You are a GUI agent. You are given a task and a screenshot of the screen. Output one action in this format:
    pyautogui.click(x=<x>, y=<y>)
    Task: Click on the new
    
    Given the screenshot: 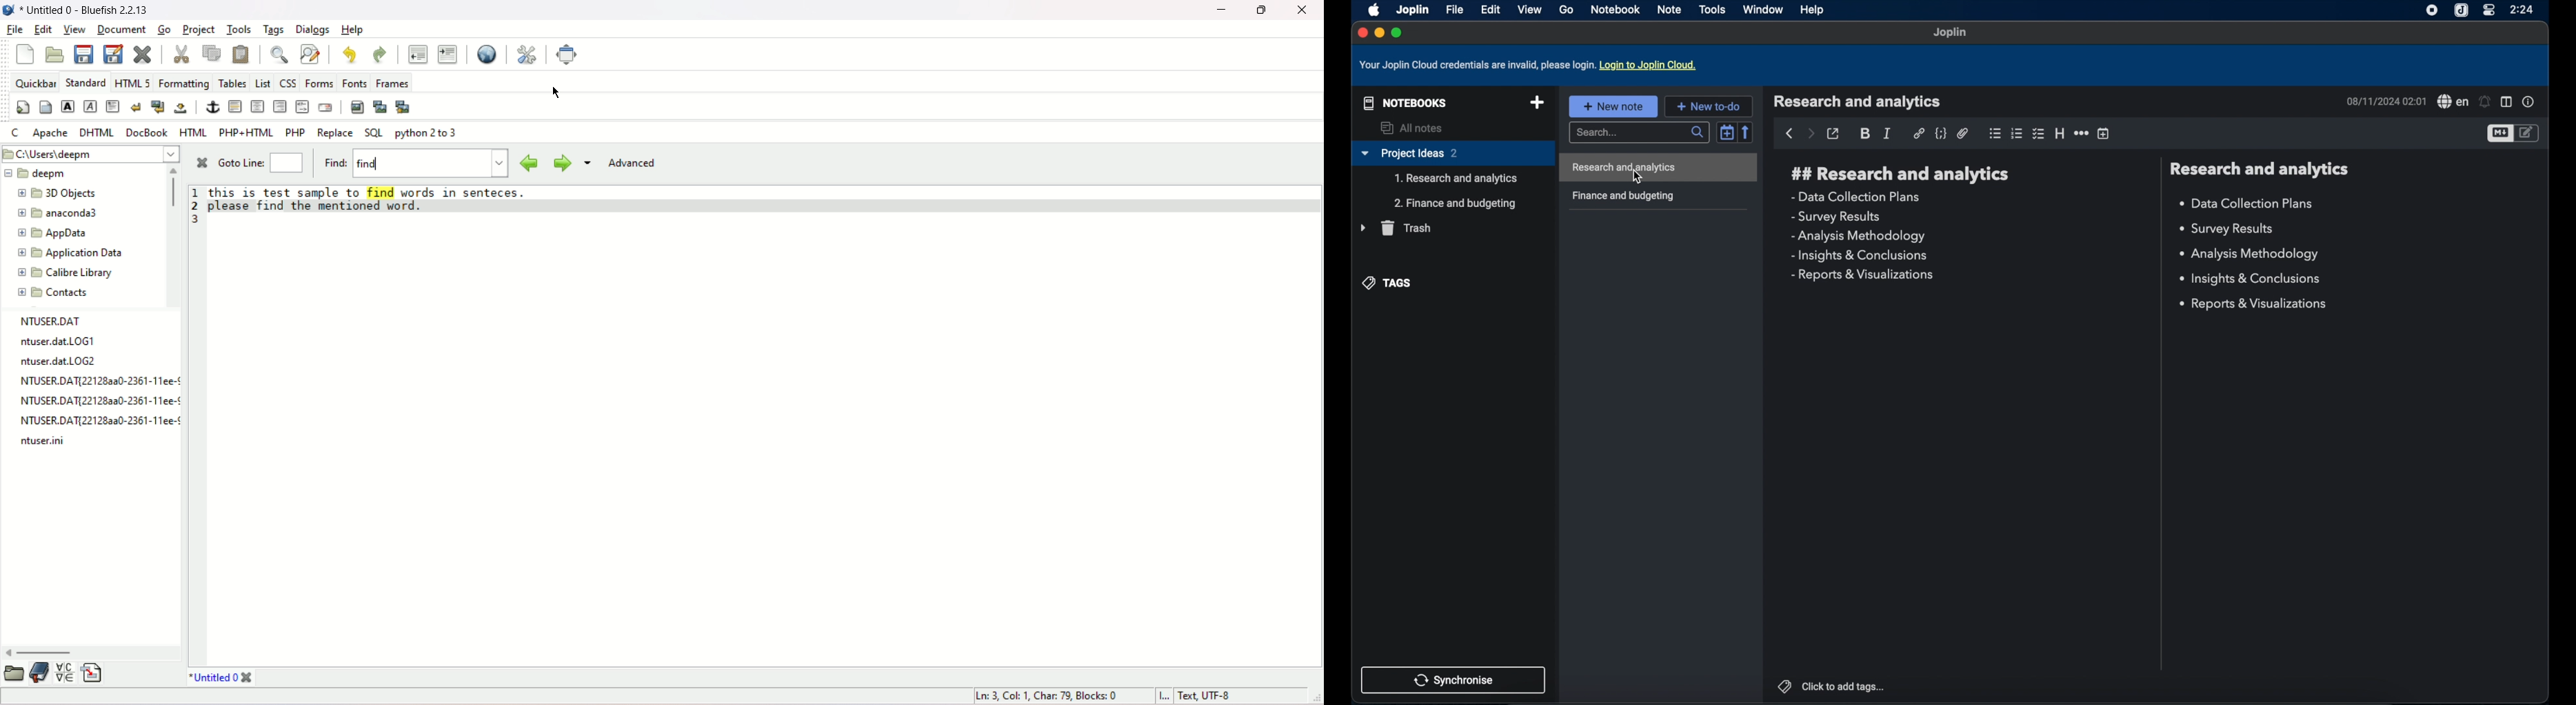 What is the action you would take?
    pyautogui.click(x=26, y=53)
    